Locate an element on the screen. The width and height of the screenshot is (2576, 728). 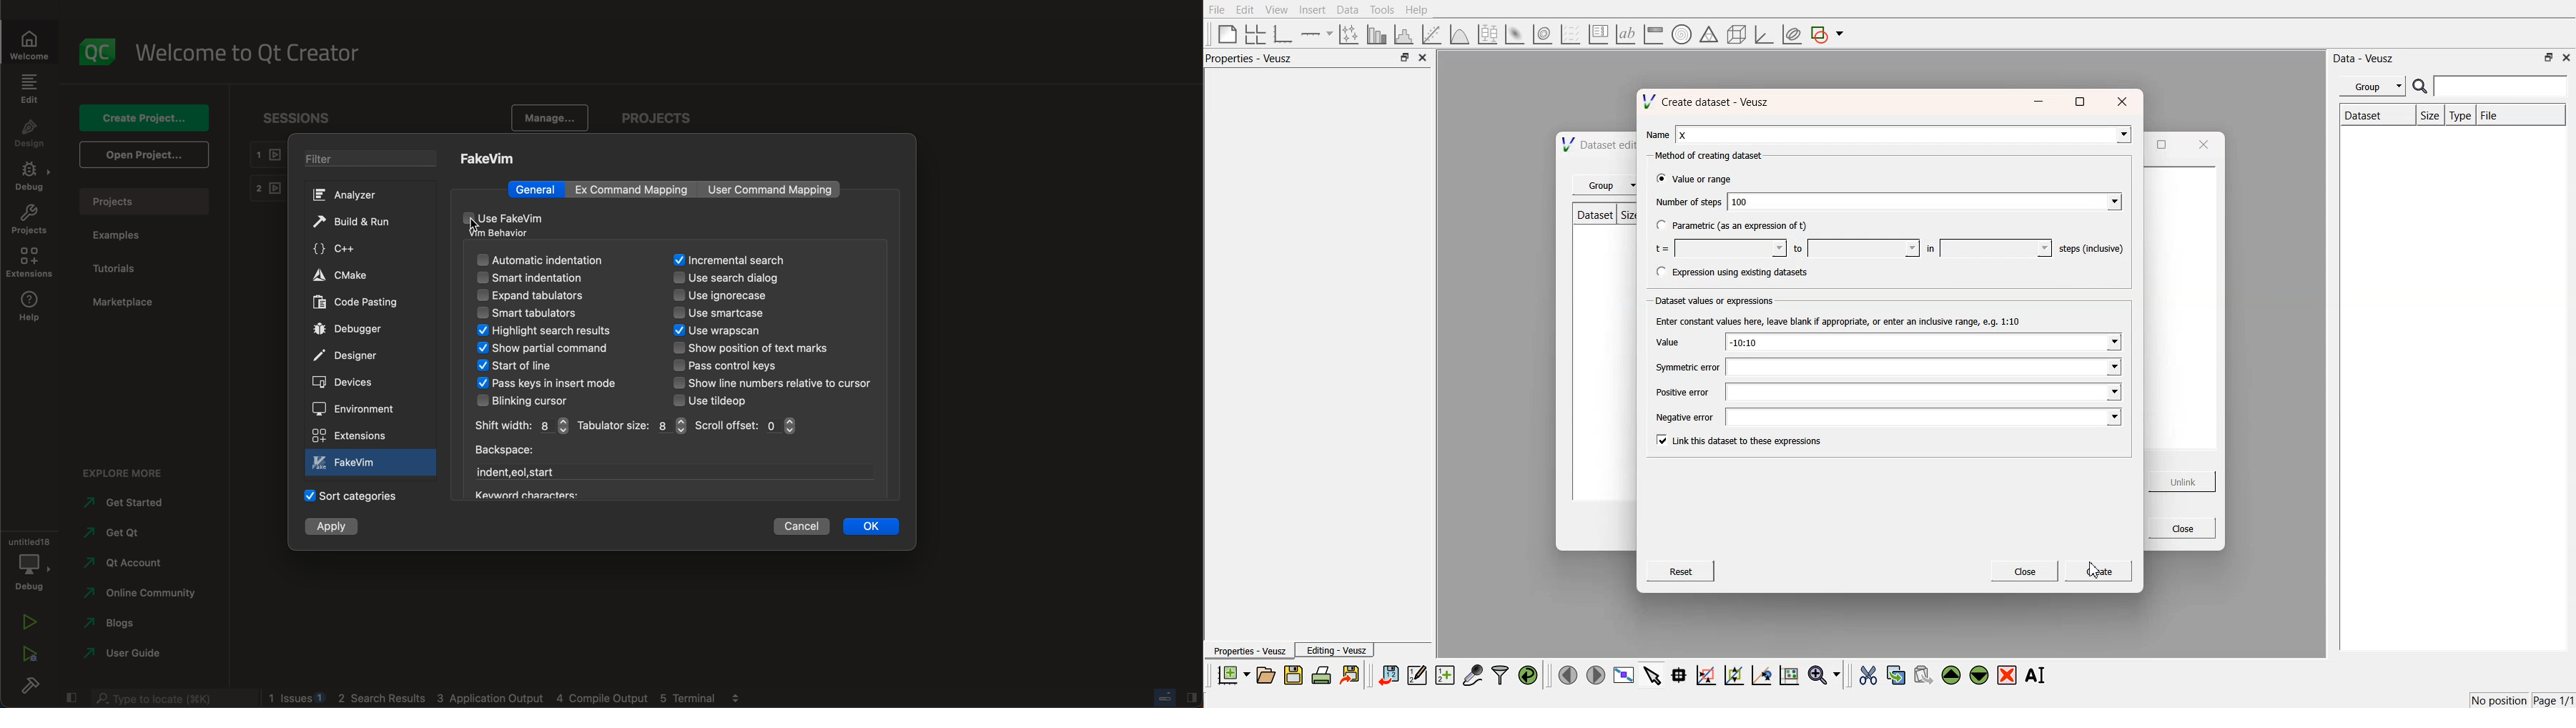
start of line is located at coordinates (520, 366).